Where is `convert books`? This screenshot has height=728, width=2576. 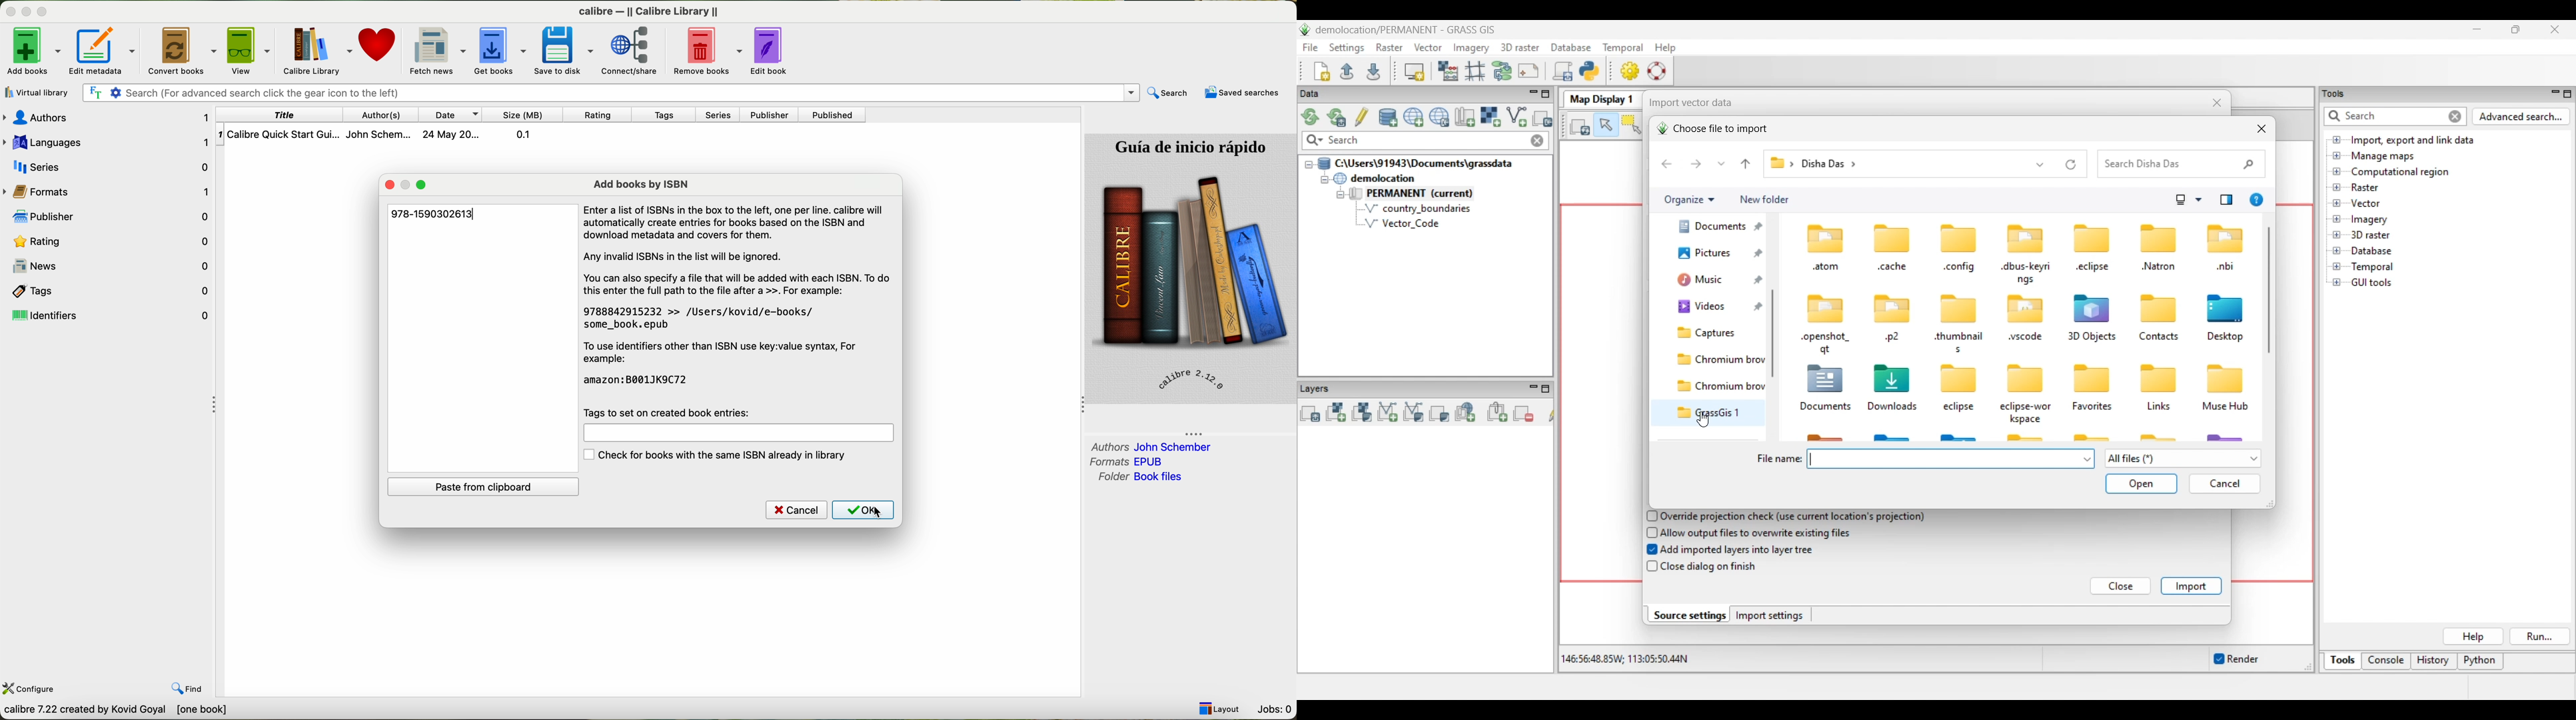 convert books is located at coordinates (184, 51).